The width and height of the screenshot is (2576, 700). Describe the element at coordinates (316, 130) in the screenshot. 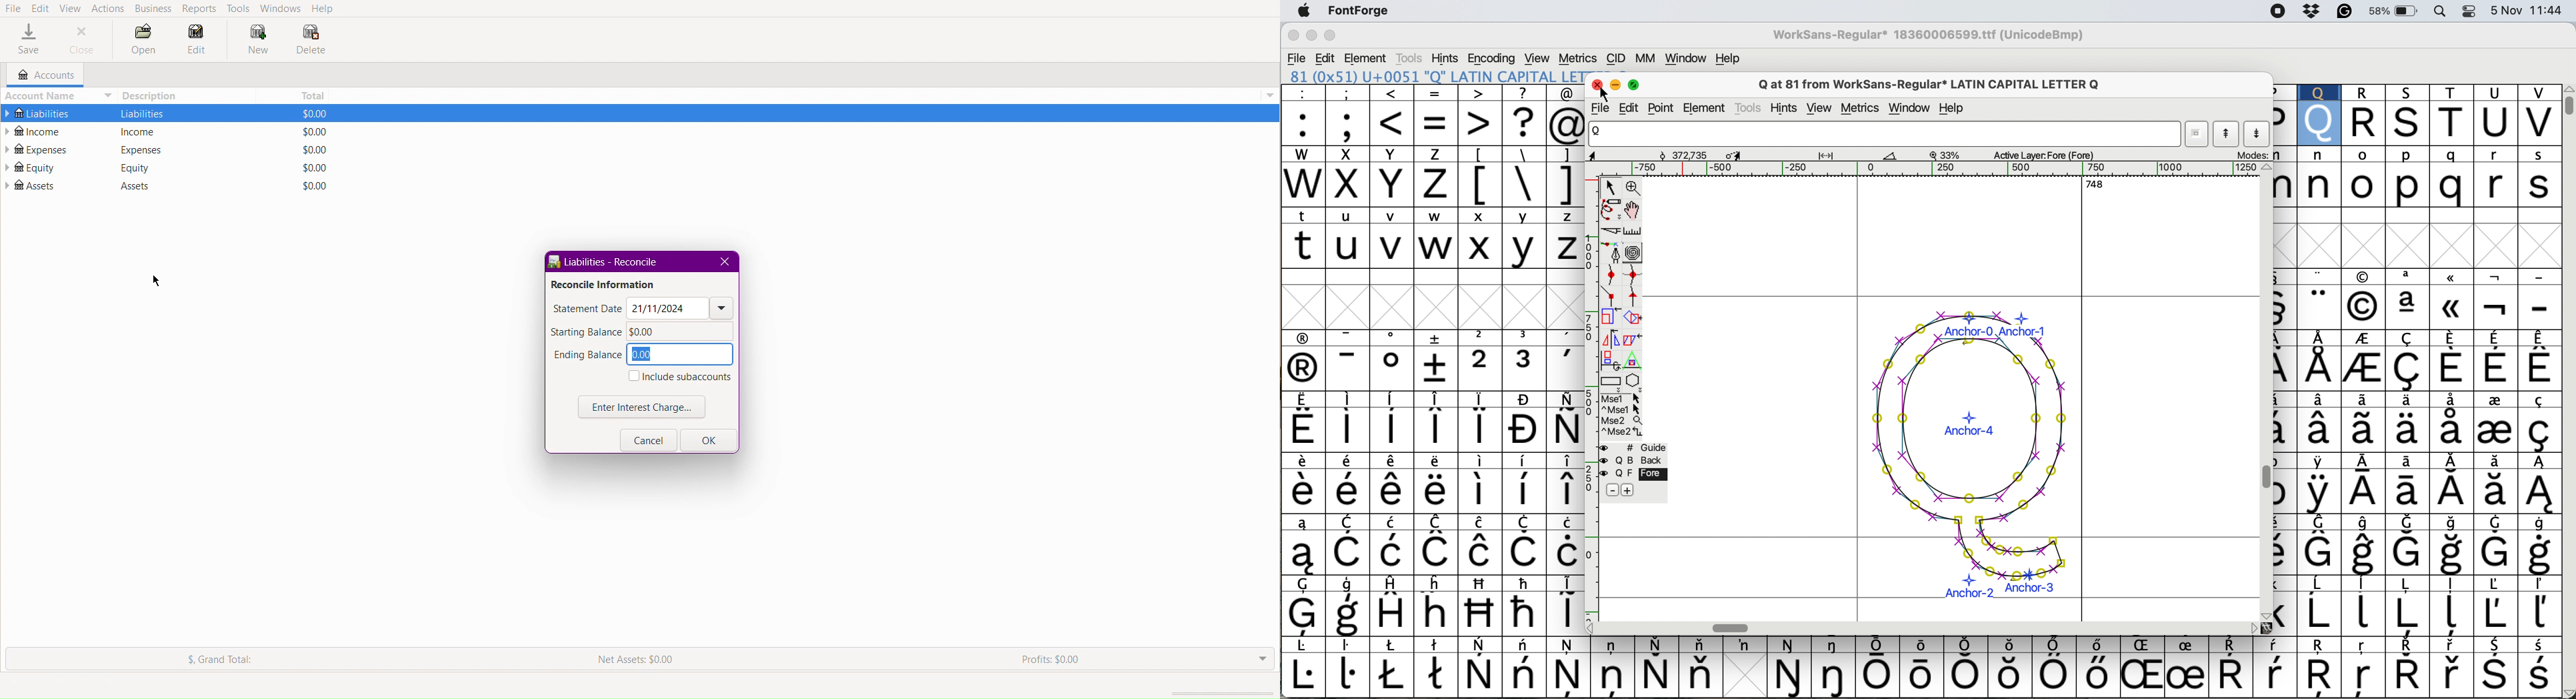

I see `Total` at that location.